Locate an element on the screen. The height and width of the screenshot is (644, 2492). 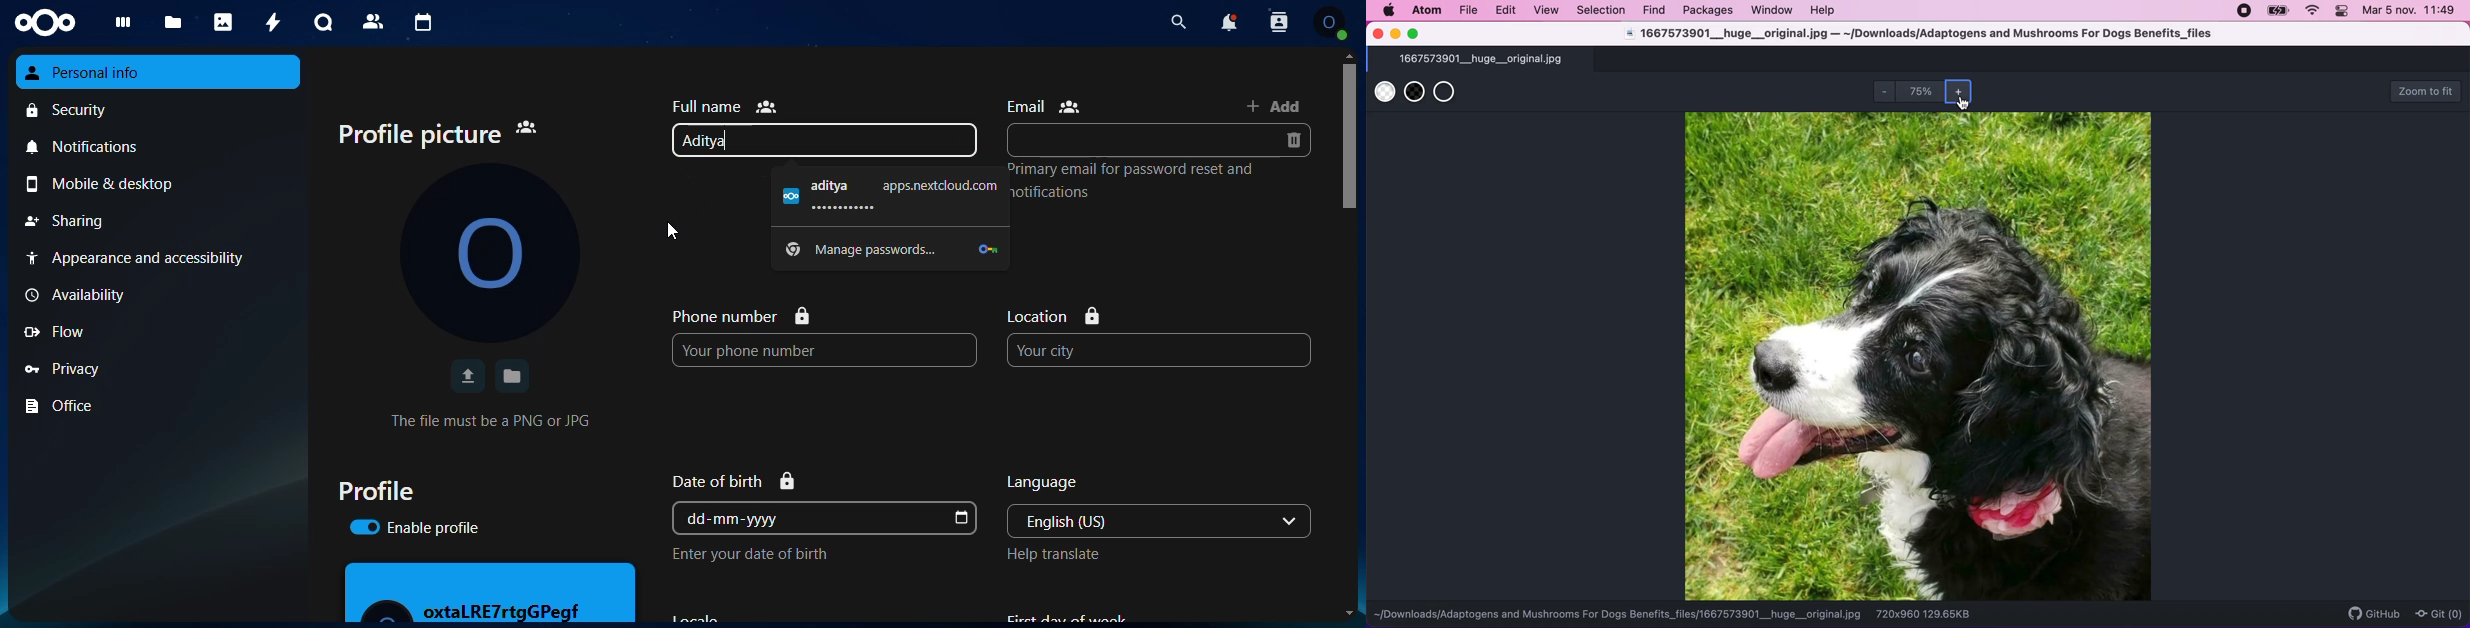
atom is located at coordinates (1426, 12).